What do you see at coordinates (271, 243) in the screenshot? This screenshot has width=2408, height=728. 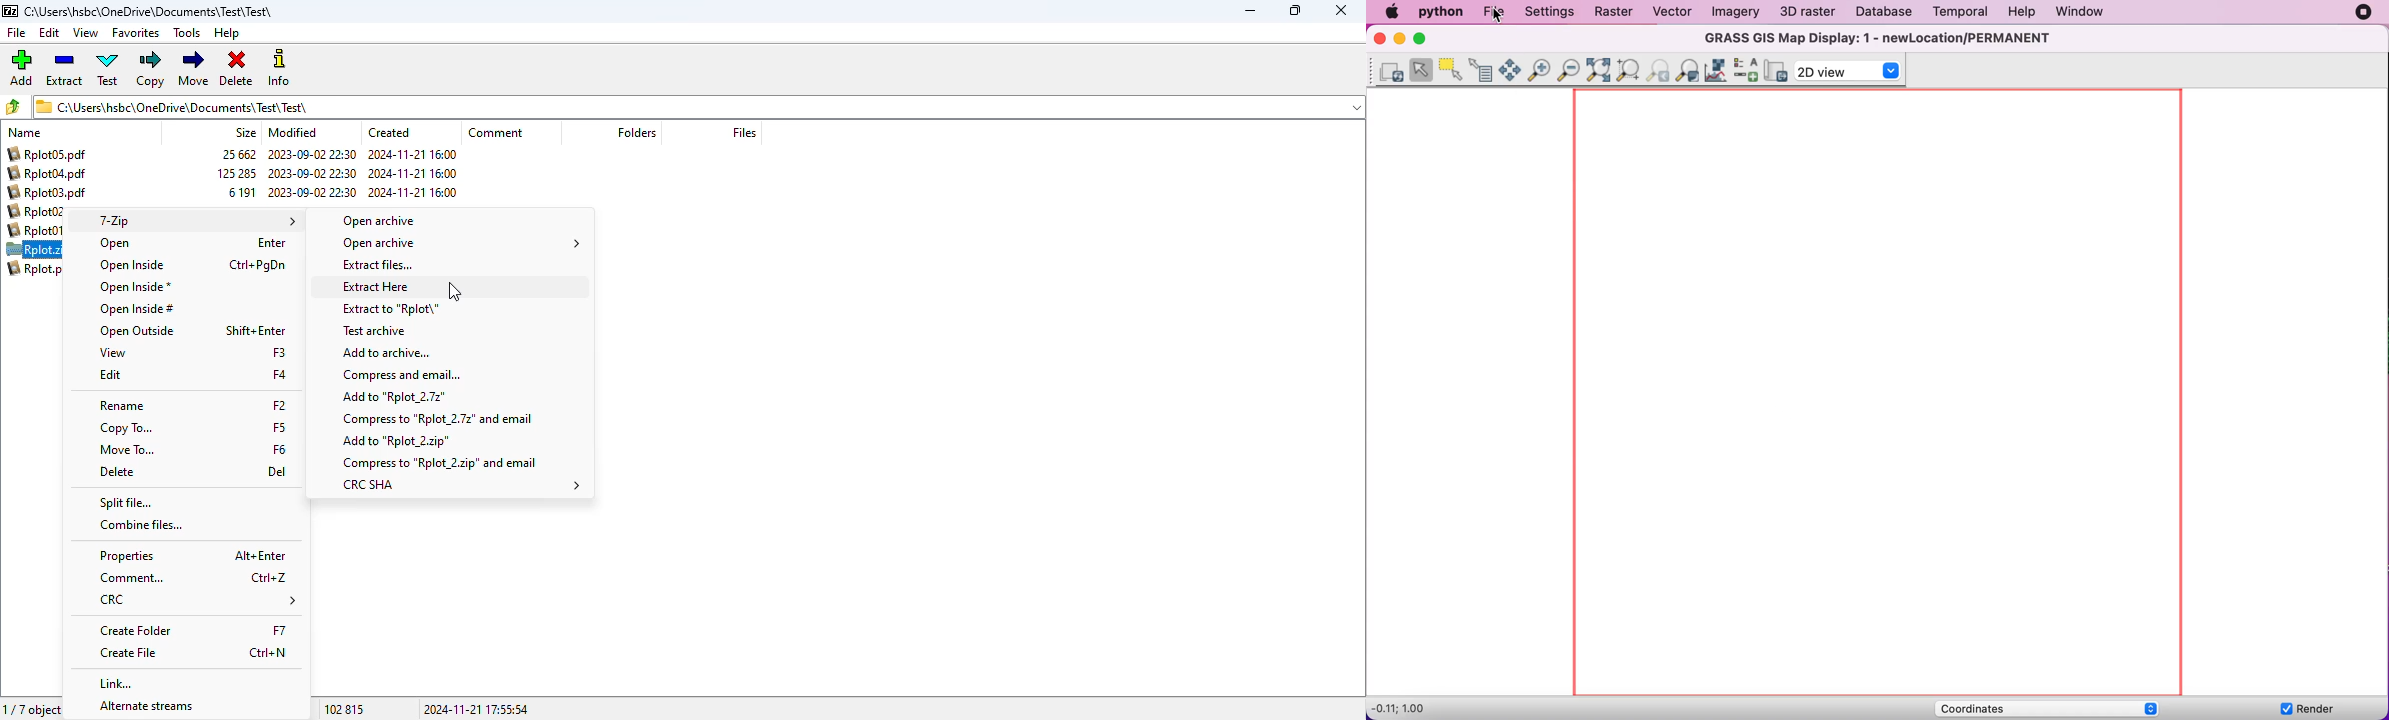 I see `Enter` at bounding box center [271, 243].